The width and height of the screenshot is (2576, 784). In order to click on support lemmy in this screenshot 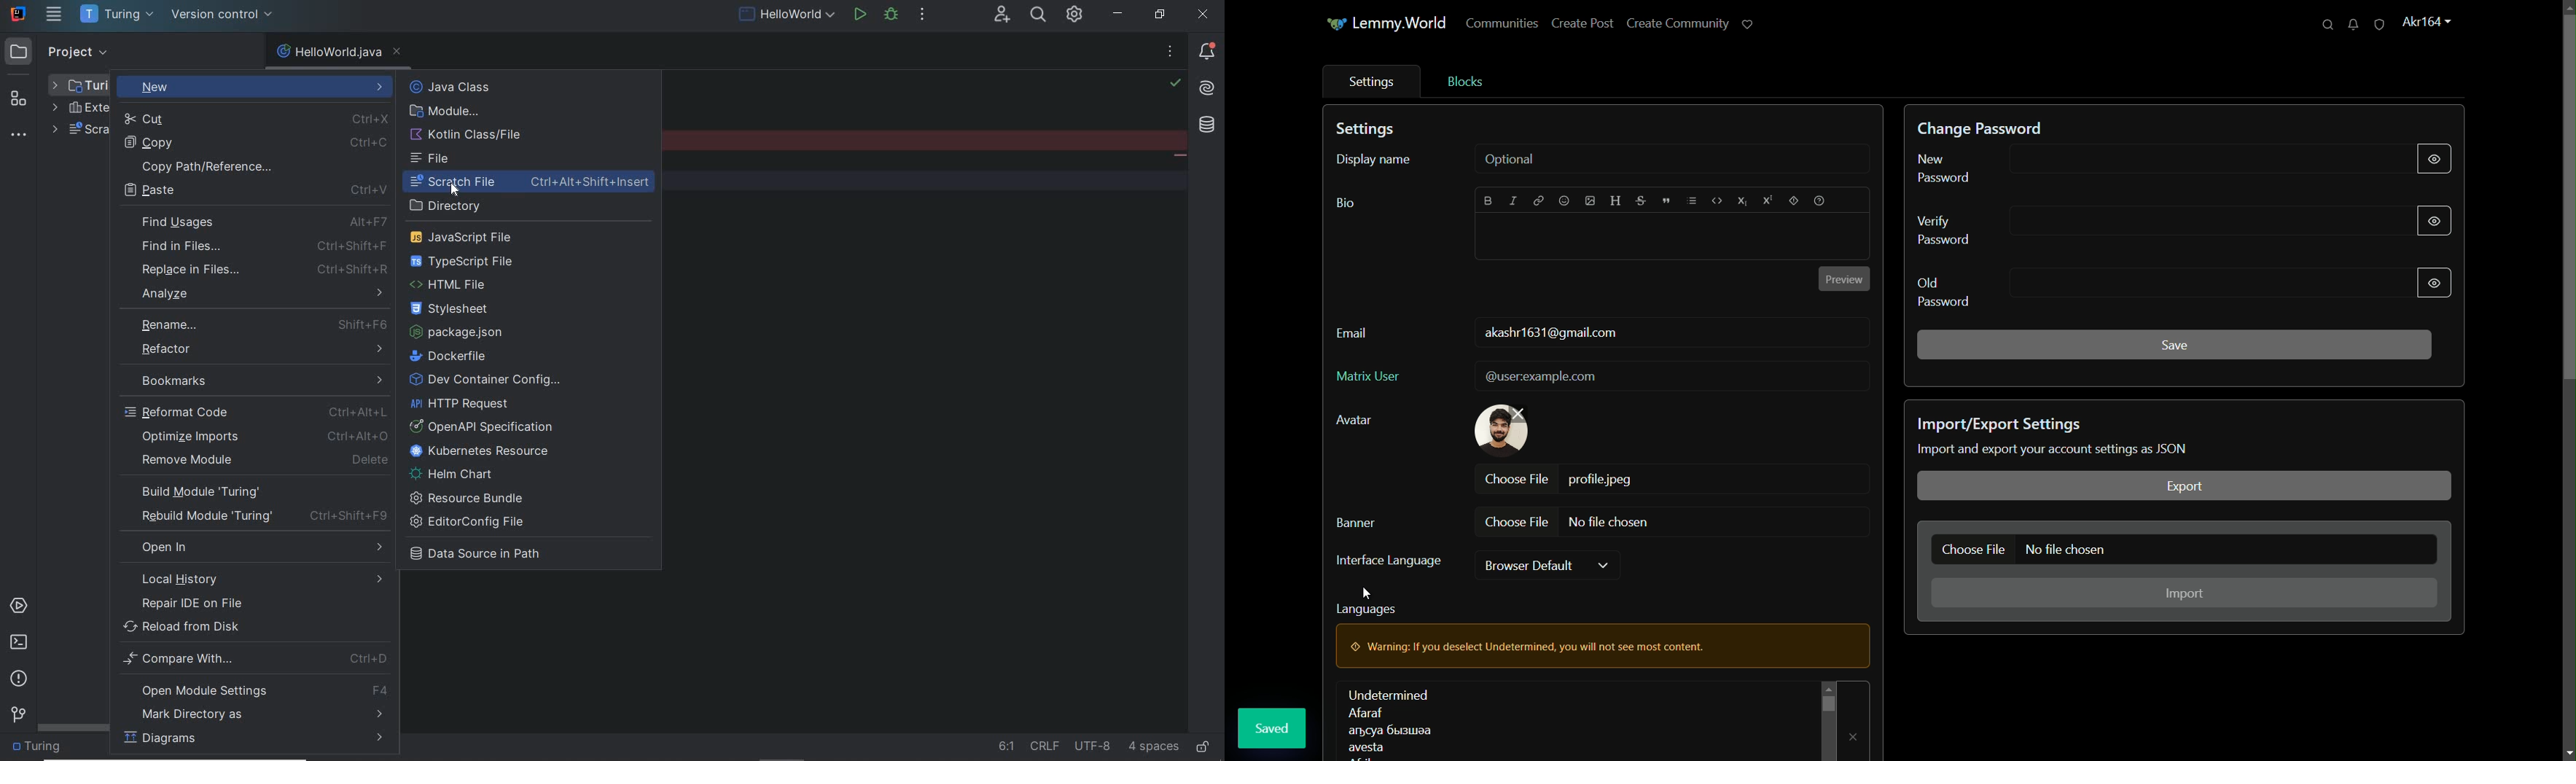, I will do `click(1748, 25)`.